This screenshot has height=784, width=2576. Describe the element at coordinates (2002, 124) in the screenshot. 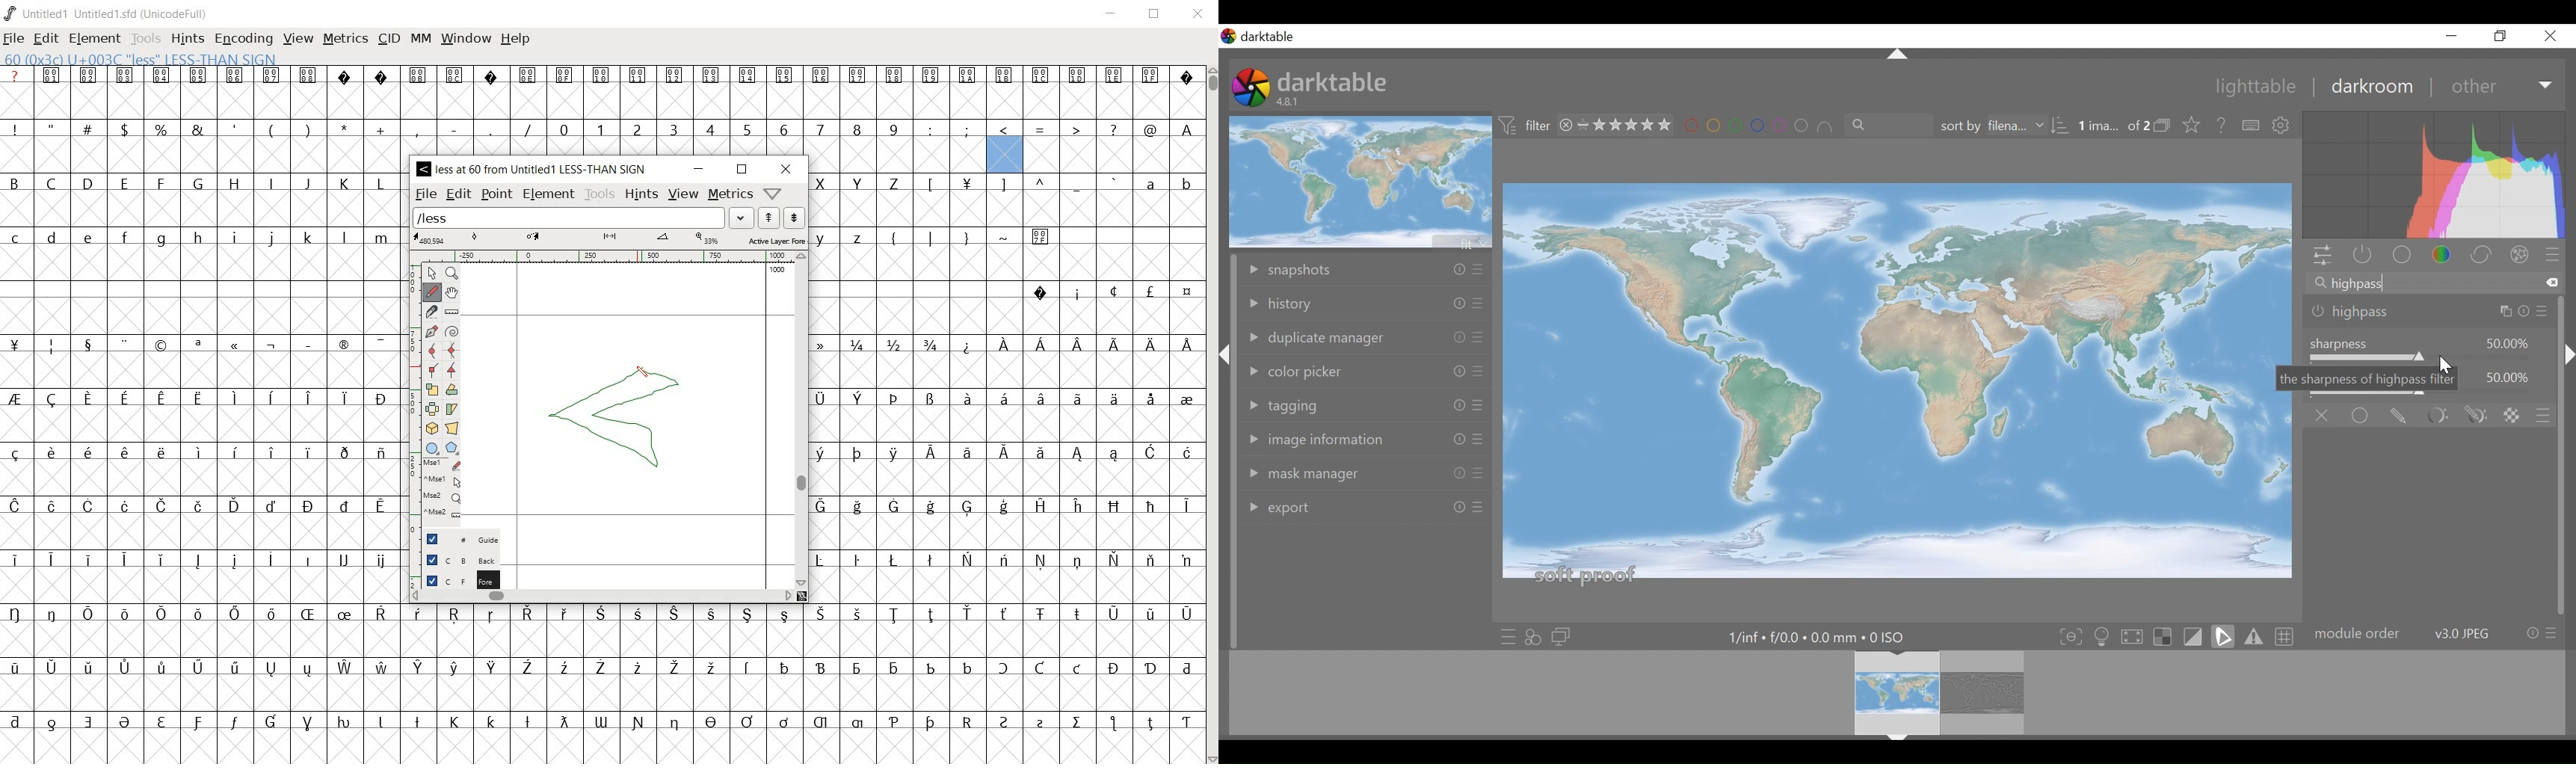

I see `sort by filename` at that location.